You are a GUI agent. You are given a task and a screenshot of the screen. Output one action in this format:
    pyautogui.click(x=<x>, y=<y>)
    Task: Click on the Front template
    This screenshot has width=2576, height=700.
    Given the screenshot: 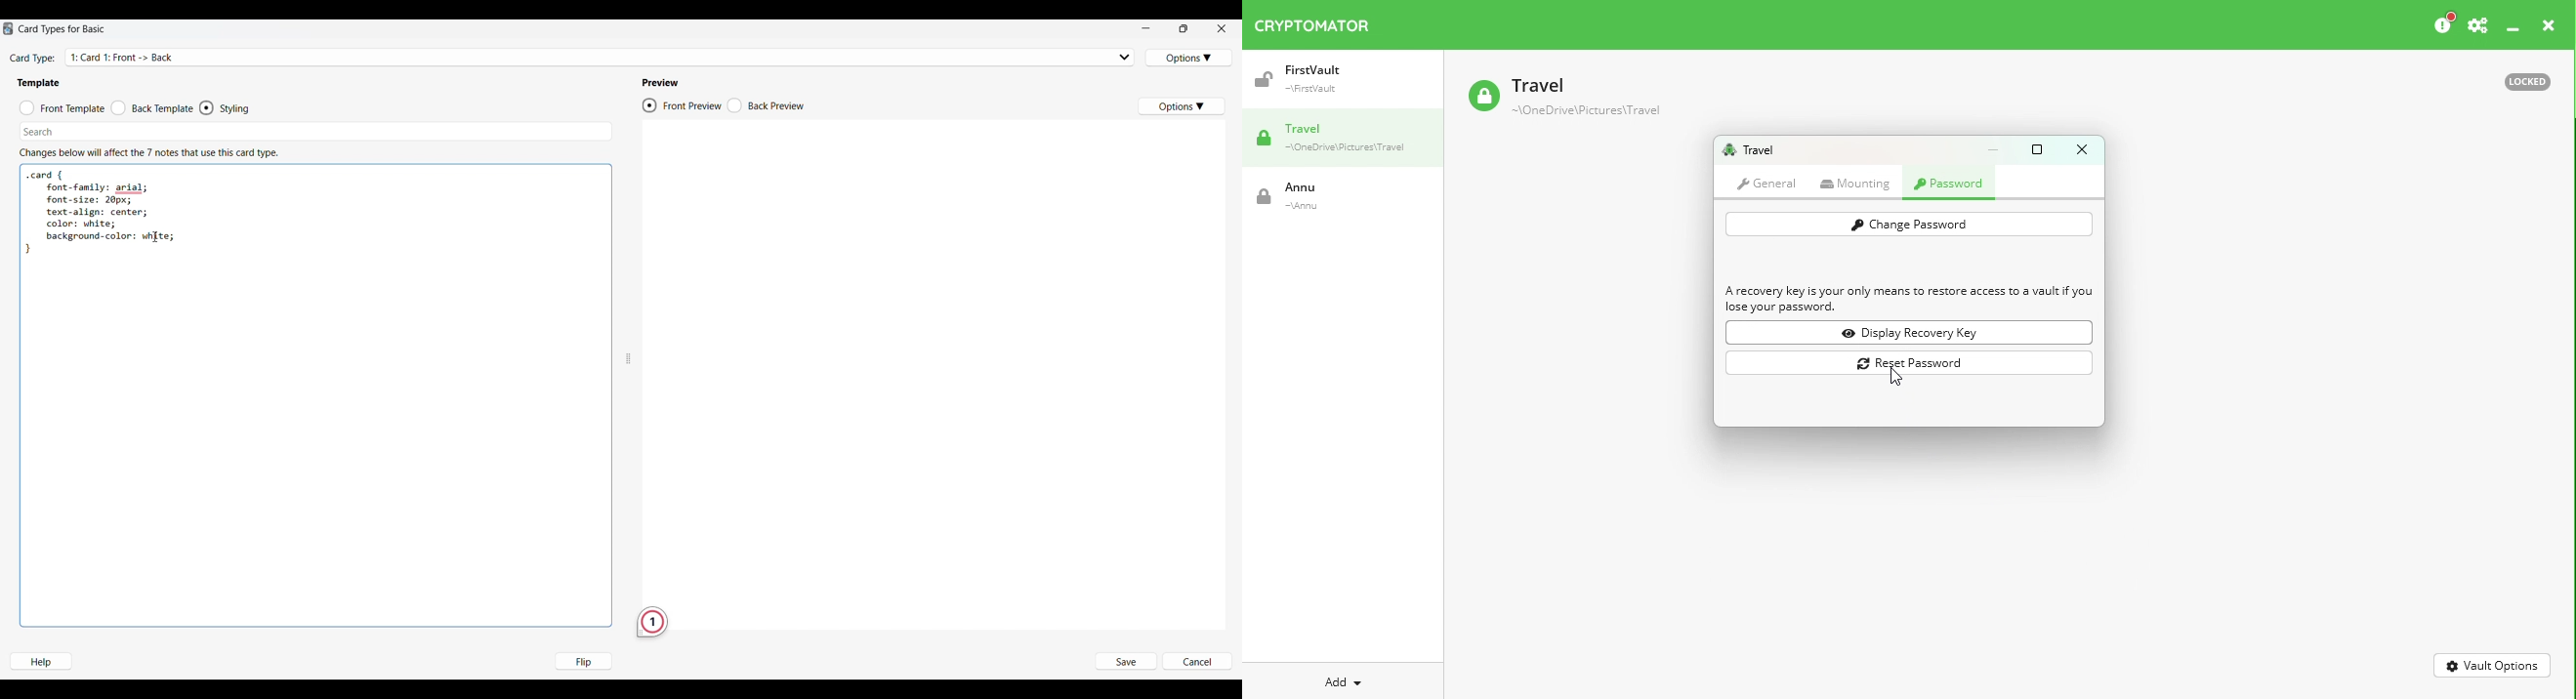 What is the action you would take?
    pyautogui.click(x=62, y=108)
    